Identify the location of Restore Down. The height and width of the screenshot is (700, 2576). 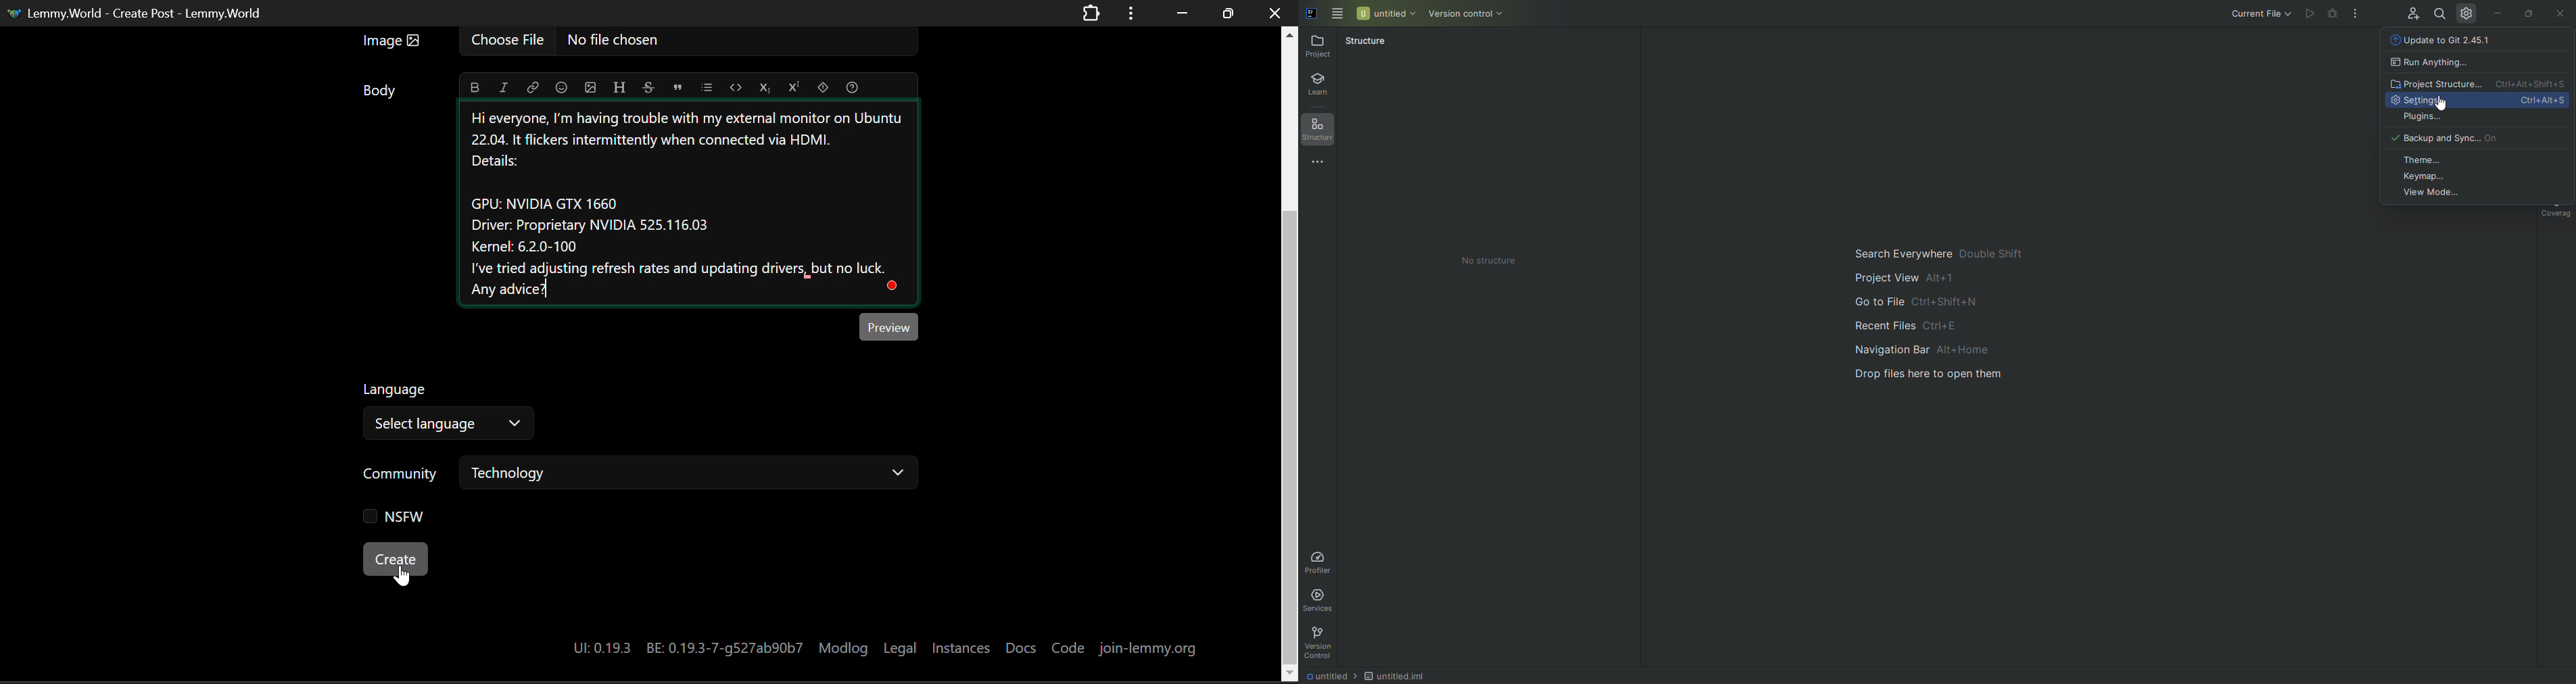
(1179, 11).